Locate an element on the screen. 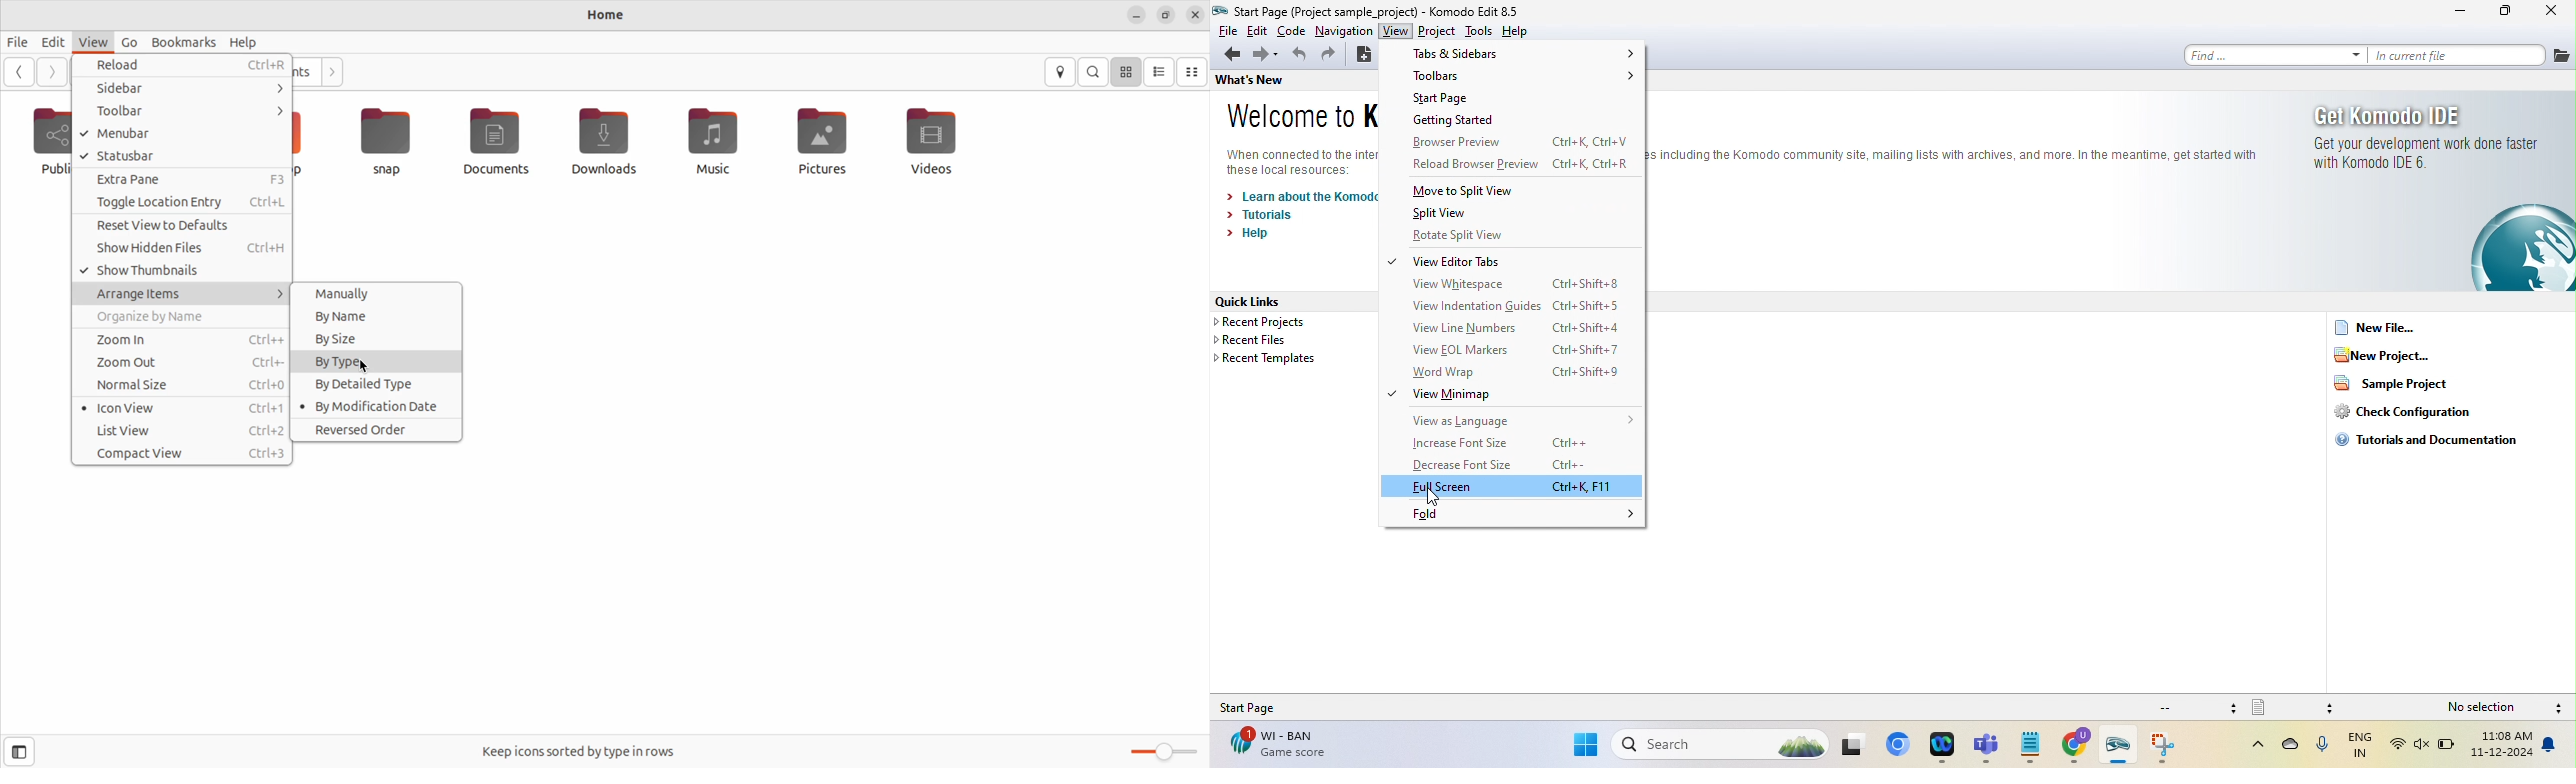 This screenshot has height=784, width=2576. minimize is located at coordinates (2462, 12).